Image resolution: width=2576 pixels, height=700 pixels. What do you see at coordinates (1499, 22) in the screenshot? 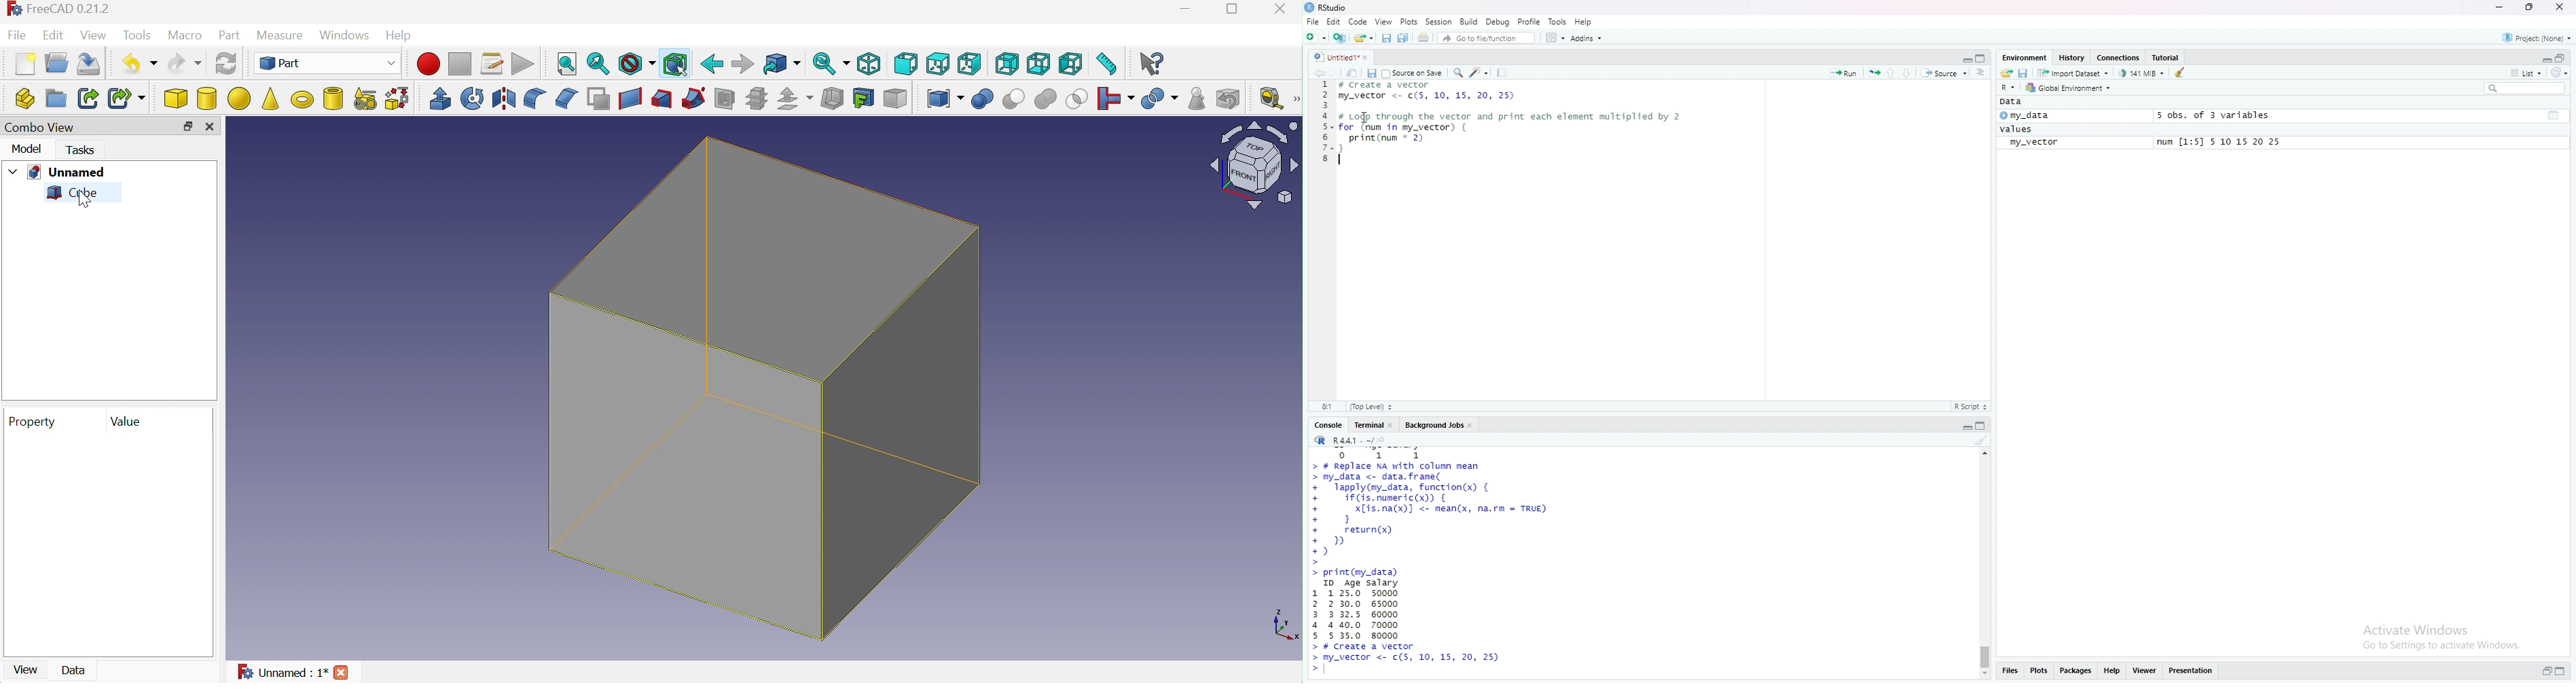
I see `Debug` at bounding box center [1499, 22].